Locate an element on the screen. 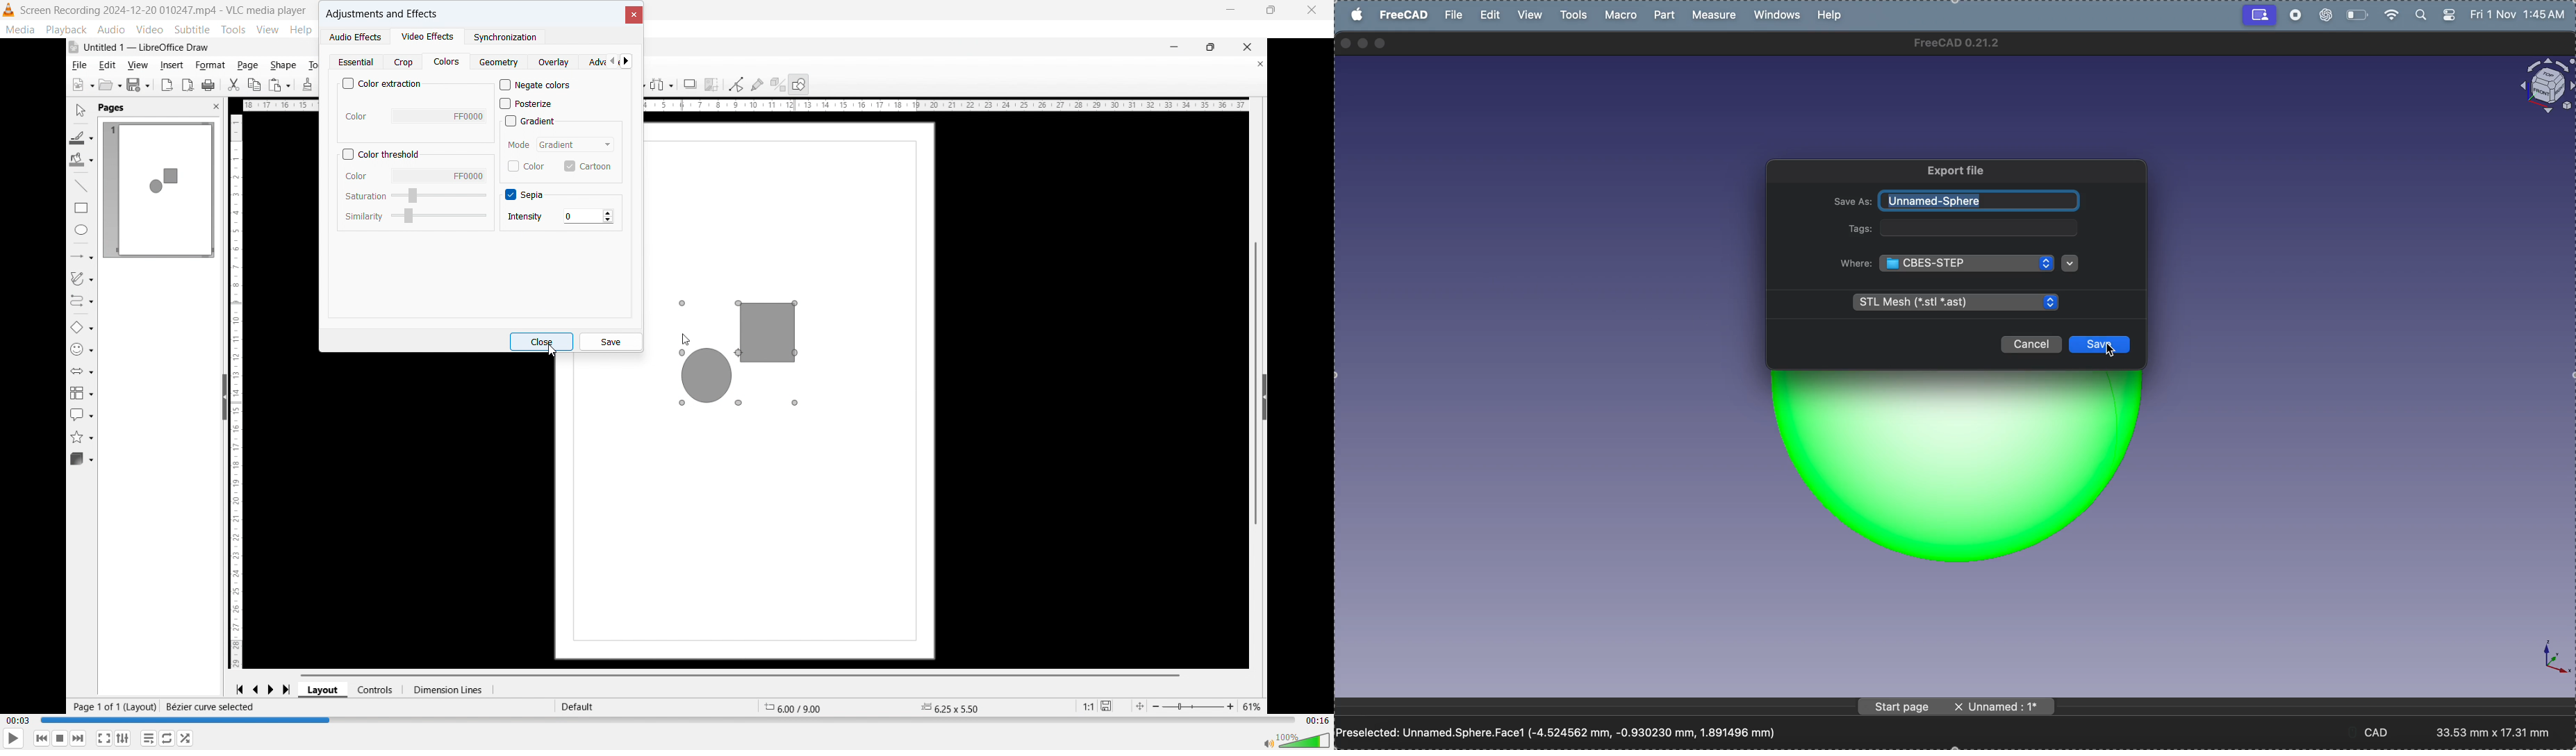 Image resolution: width=2576 pixels, height=756 pixels. Audio effects  is located at coordinates (355, 37).